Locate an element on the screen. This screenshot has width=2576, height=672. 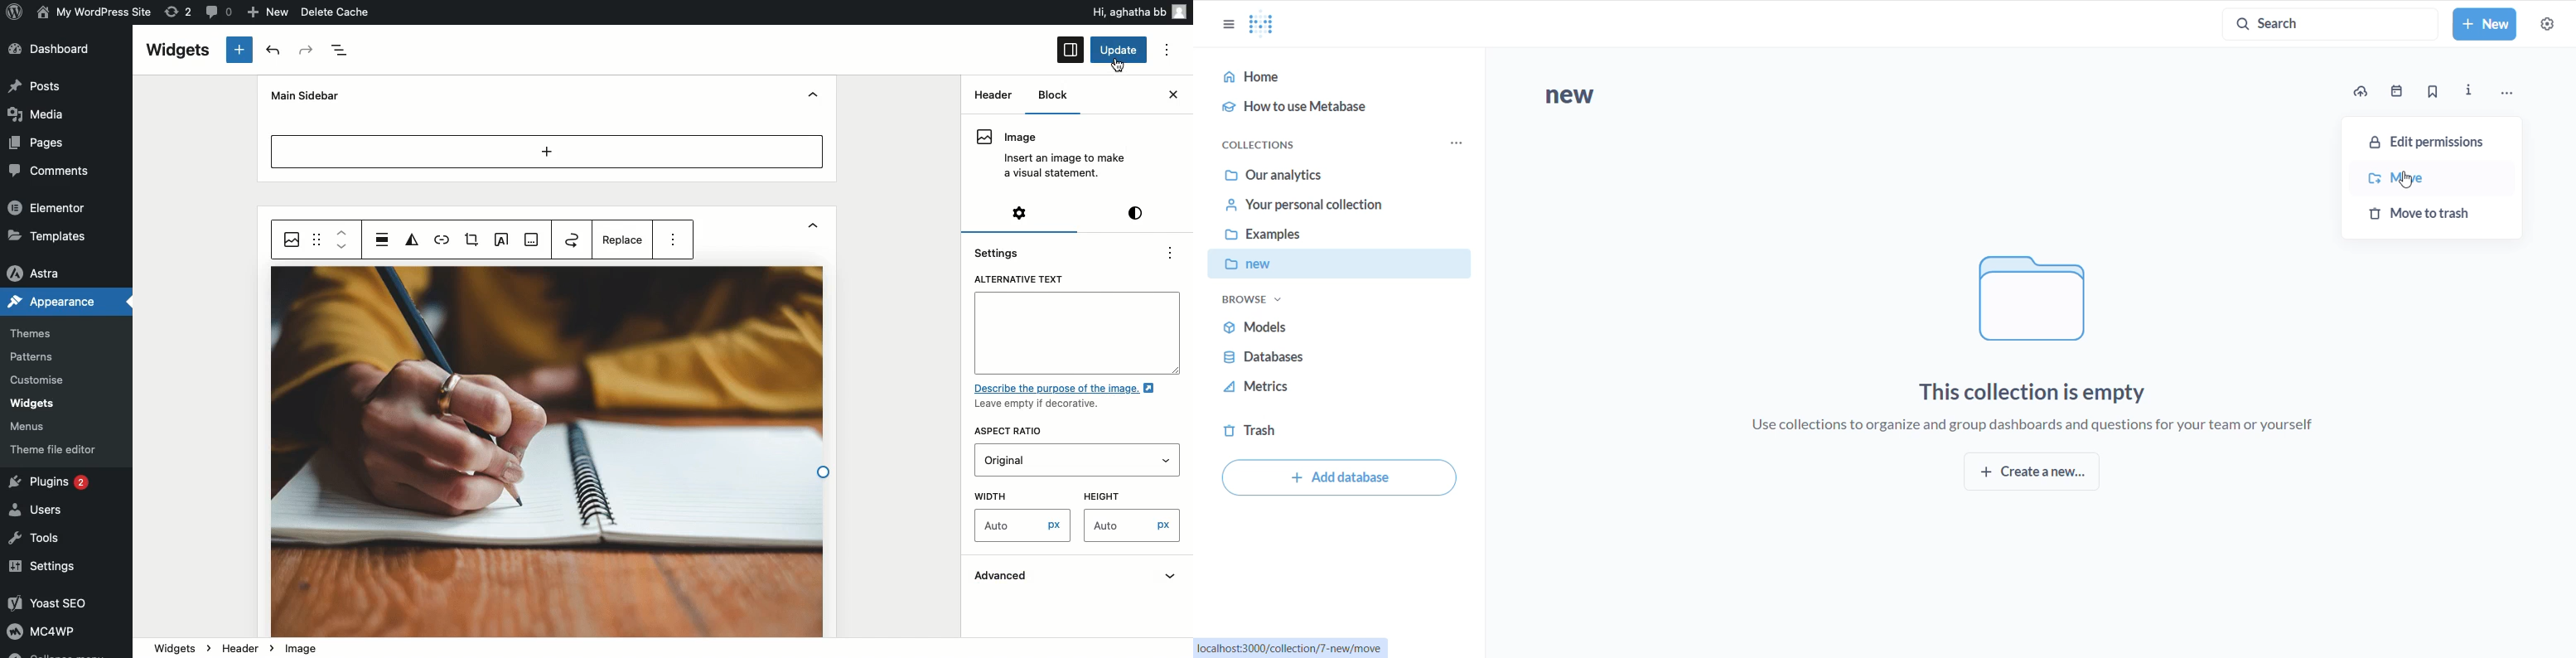
Move up down is located at coordinates (342, 239).